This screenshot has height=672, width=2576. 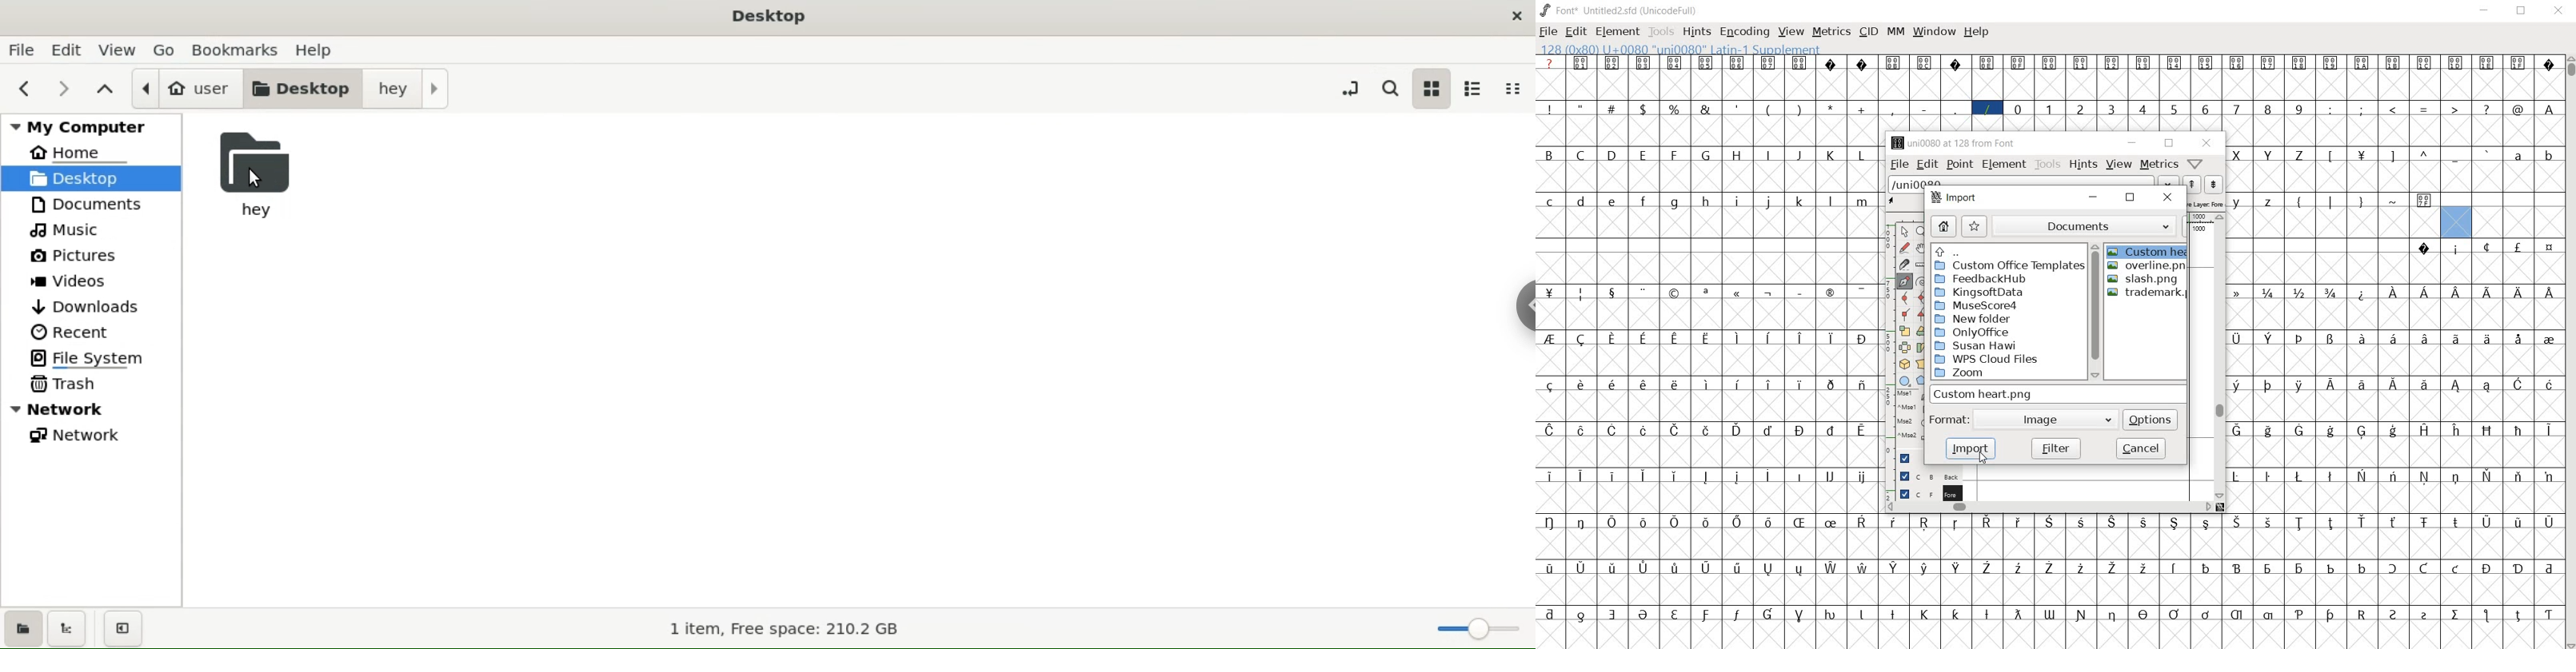 What do you see at coordinates (1643, 430) in the screenshot?
I see `glyph` at bounding box center [1643, 430].